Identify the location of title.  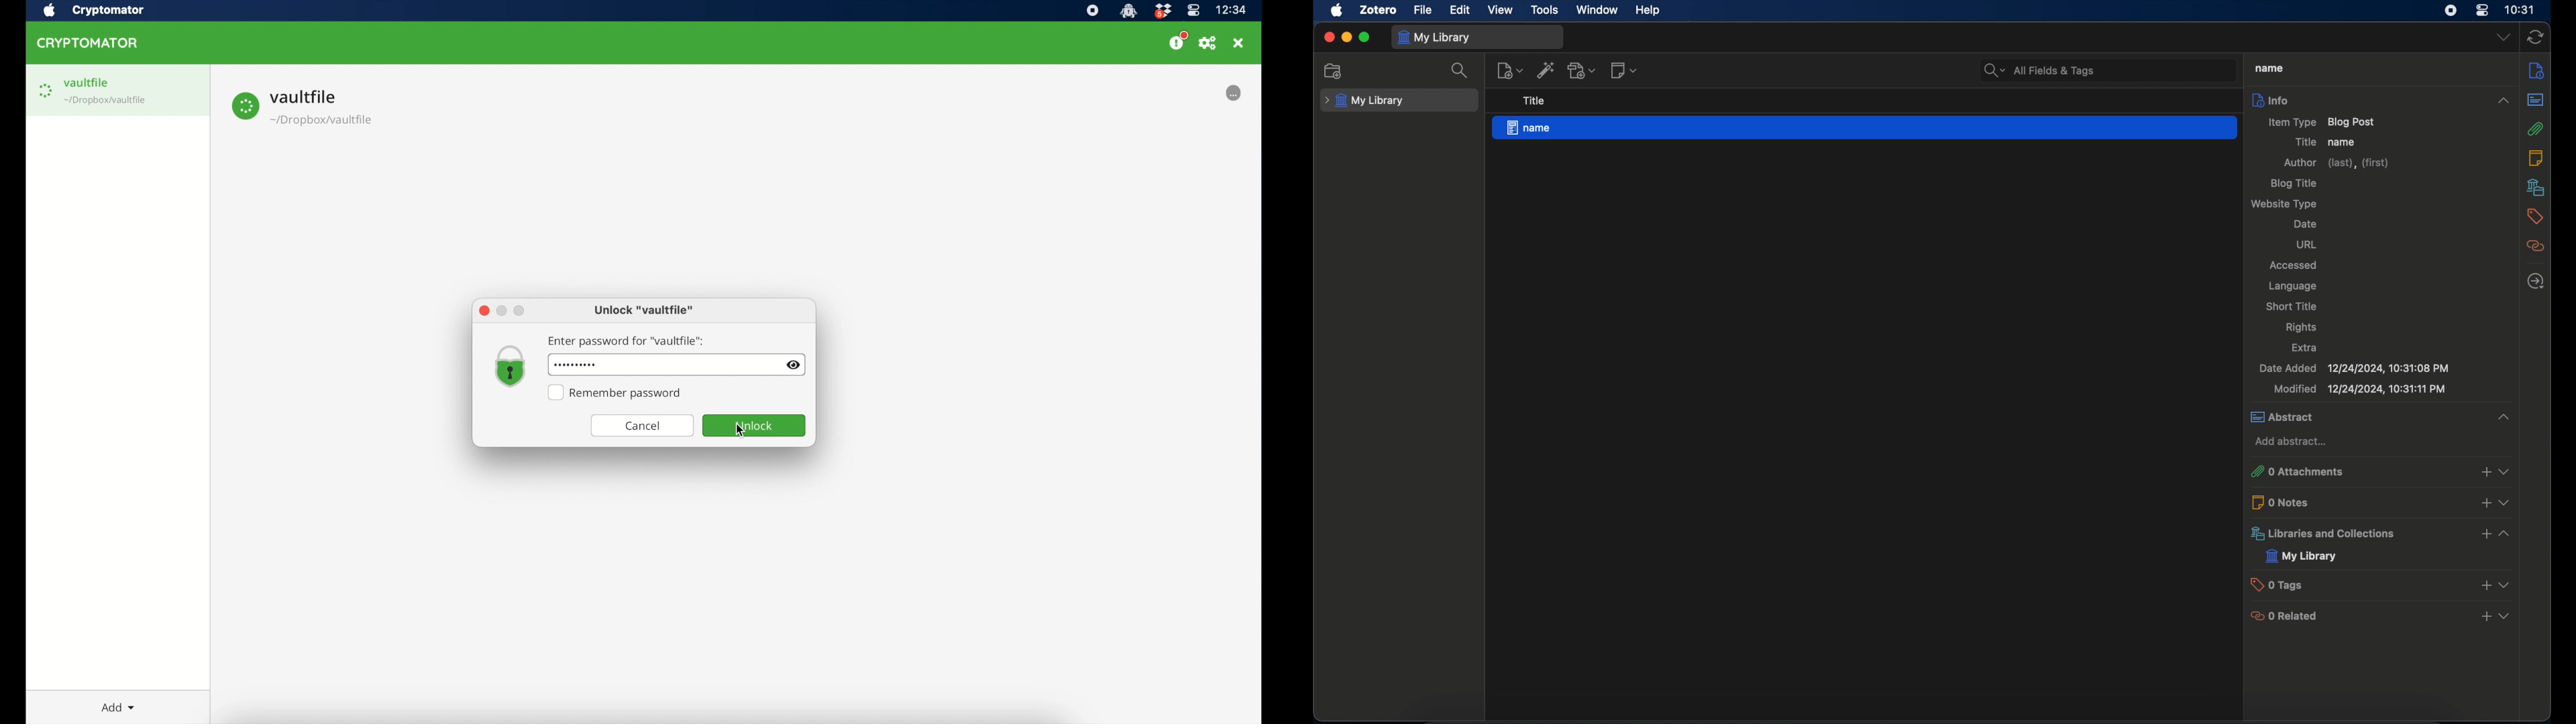
(2269, 68).